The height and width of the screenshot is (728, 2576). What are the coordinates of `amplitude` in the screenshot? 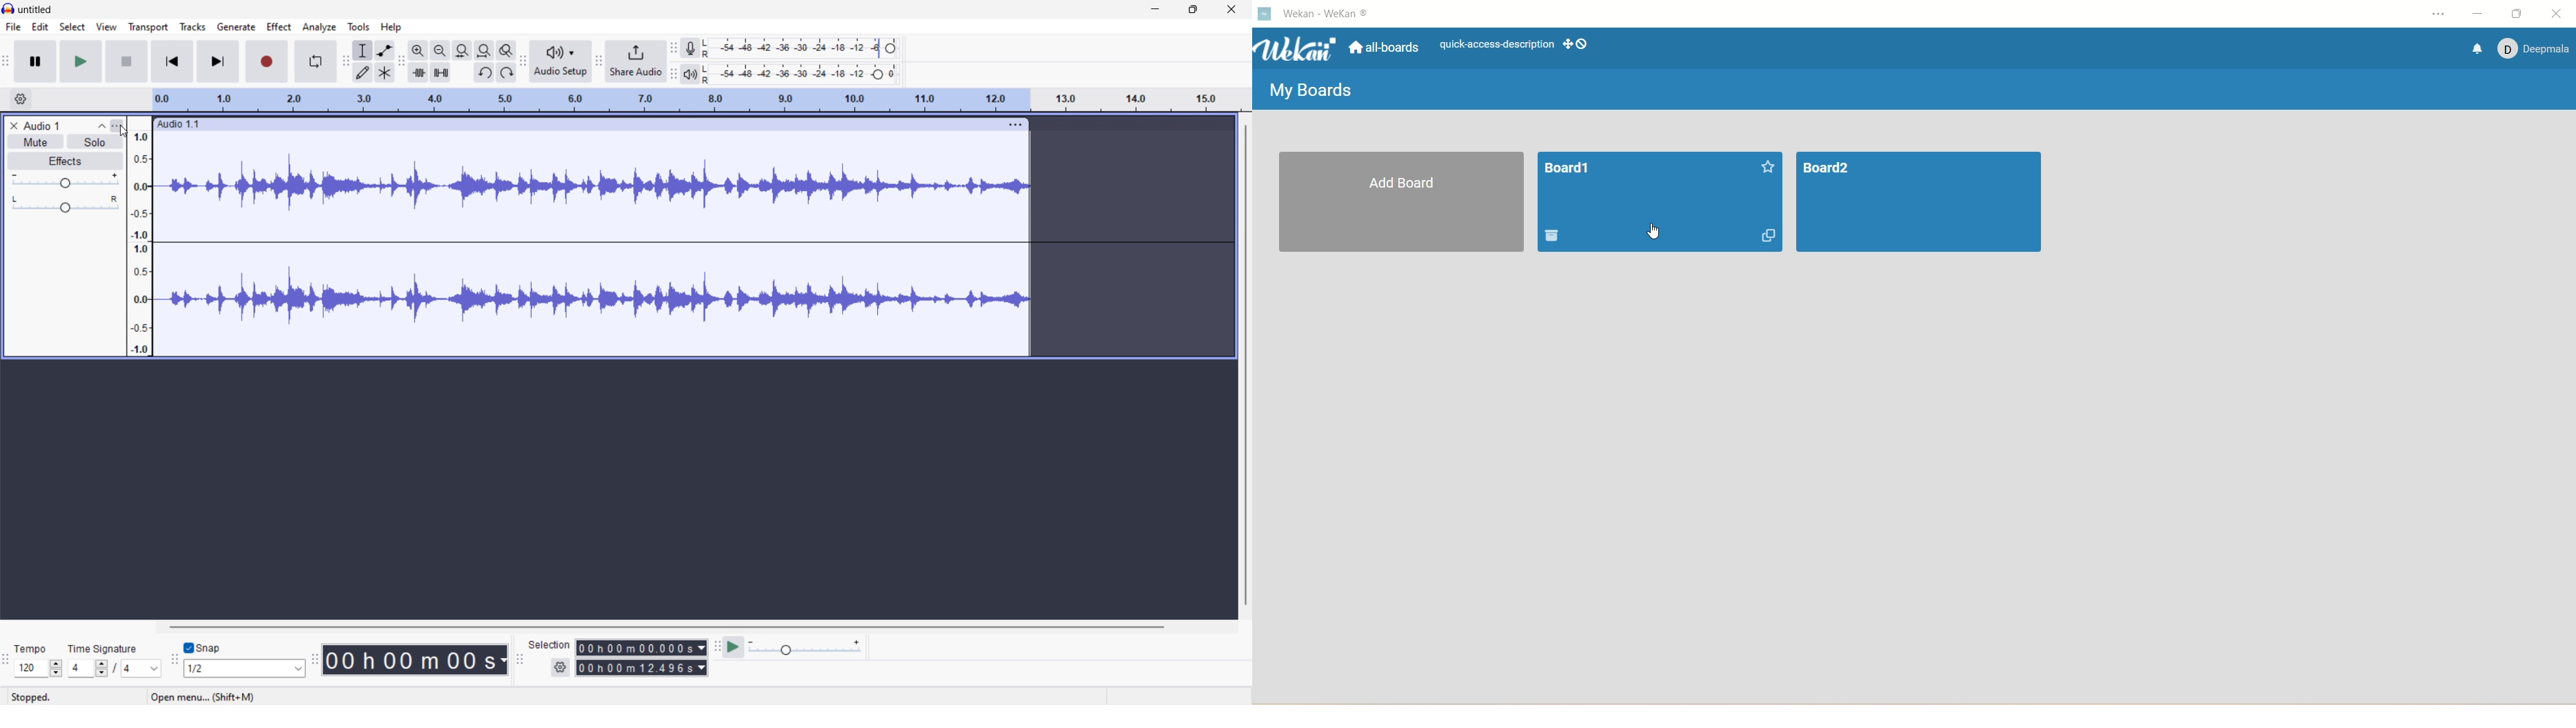 It's located at (140, 236).